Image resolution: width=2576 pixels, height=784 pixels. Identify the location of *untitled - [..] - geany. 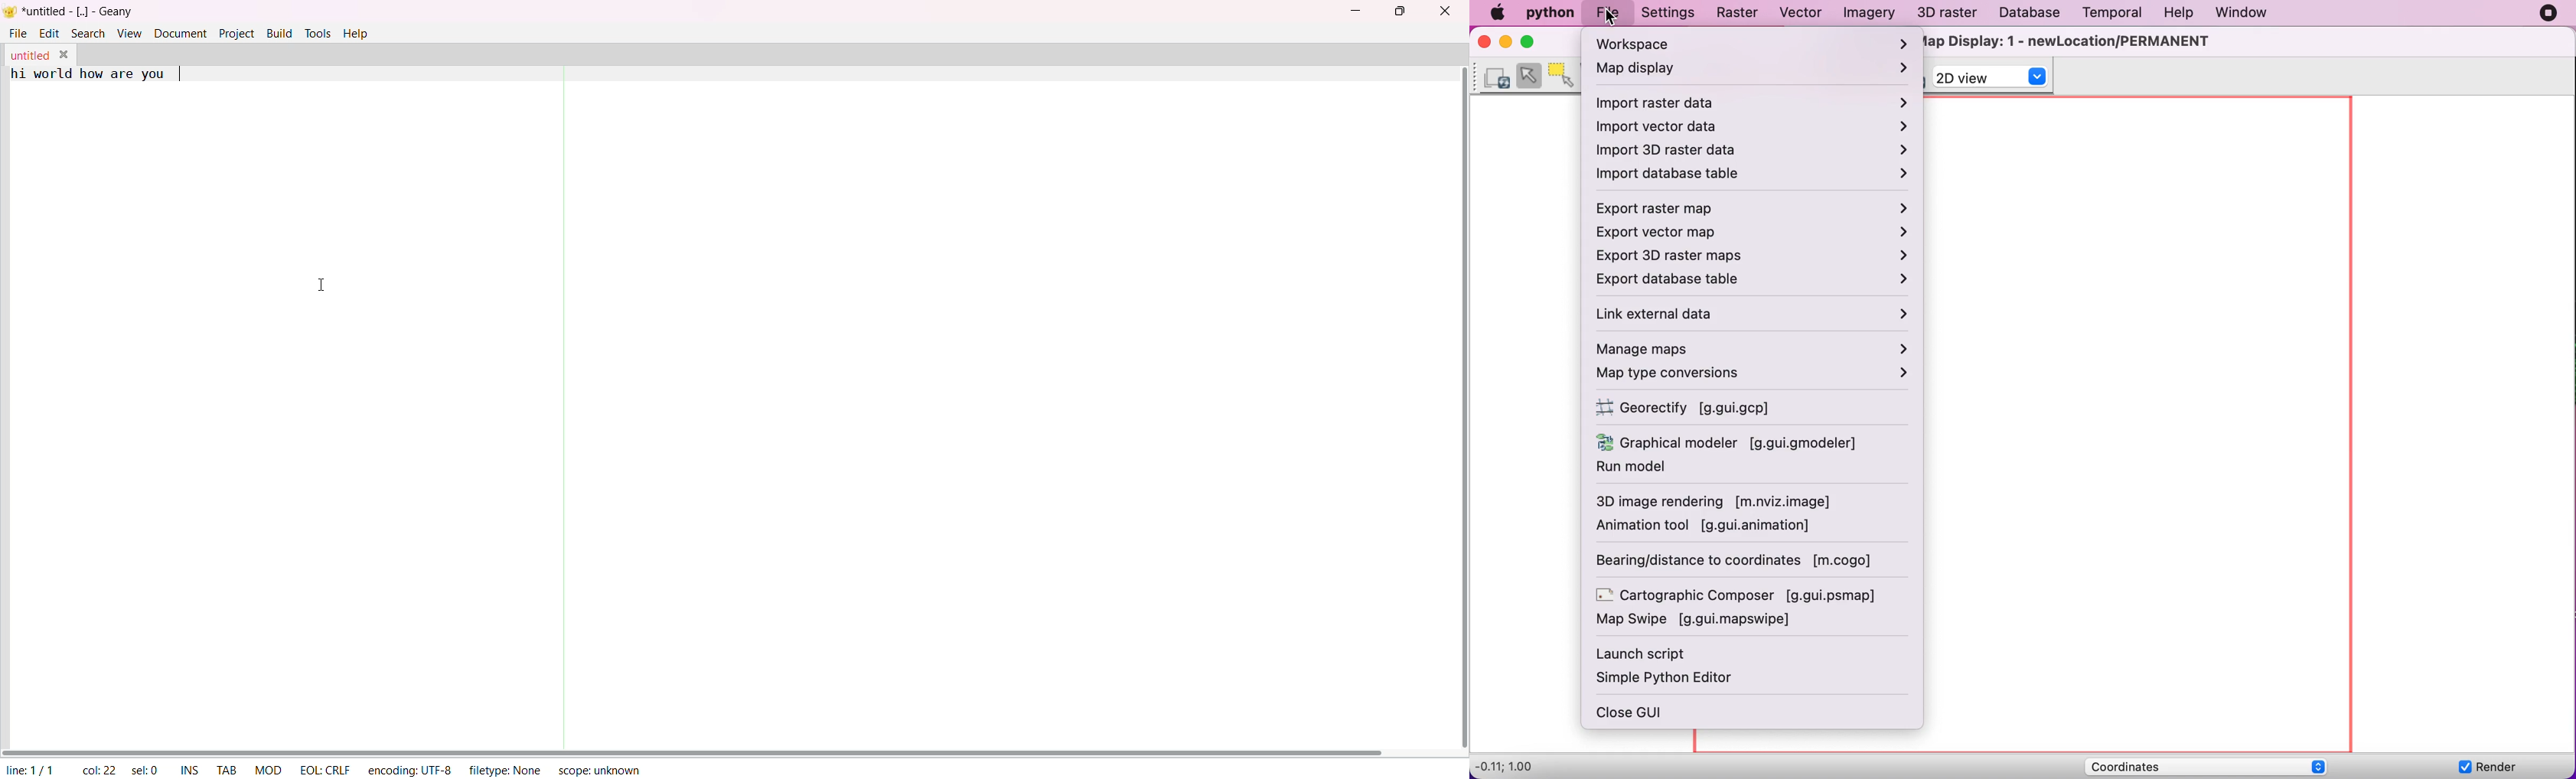
(80, 11).